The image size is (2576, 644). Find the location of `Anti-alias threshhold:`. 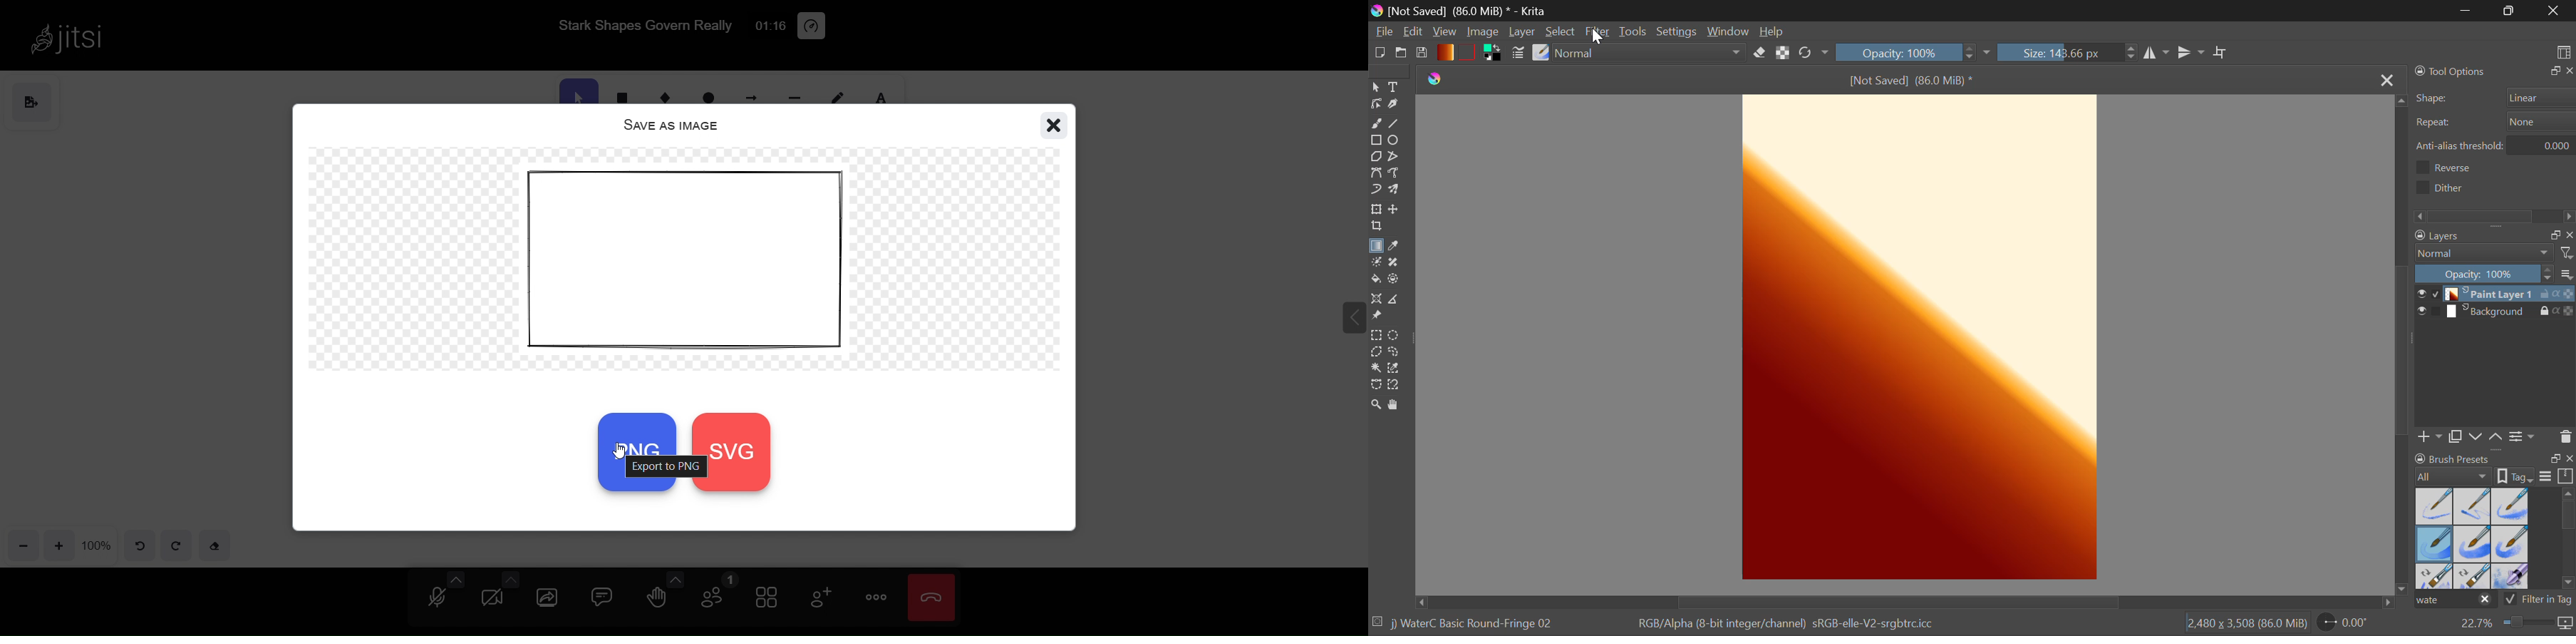

Anti-alias threshhold: is located at coordinates (2461, 145).